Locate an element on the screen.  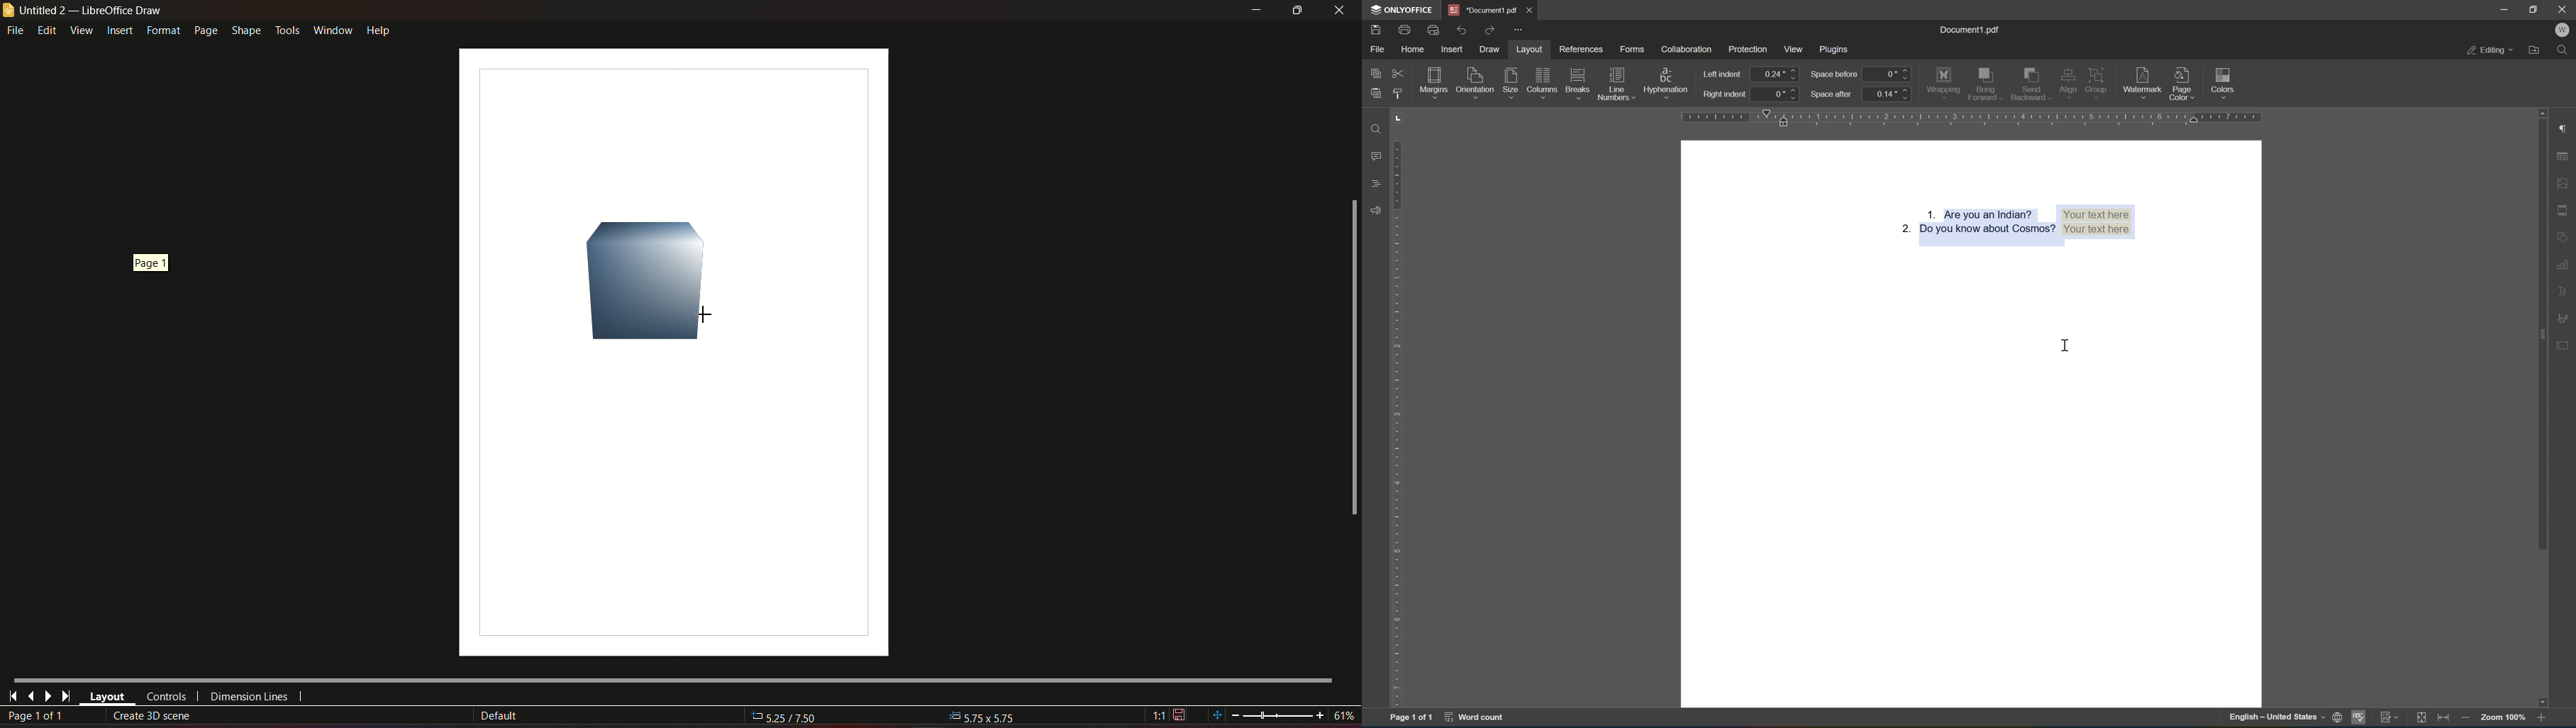
document1.pdf is located at coordinates (1971, 31).